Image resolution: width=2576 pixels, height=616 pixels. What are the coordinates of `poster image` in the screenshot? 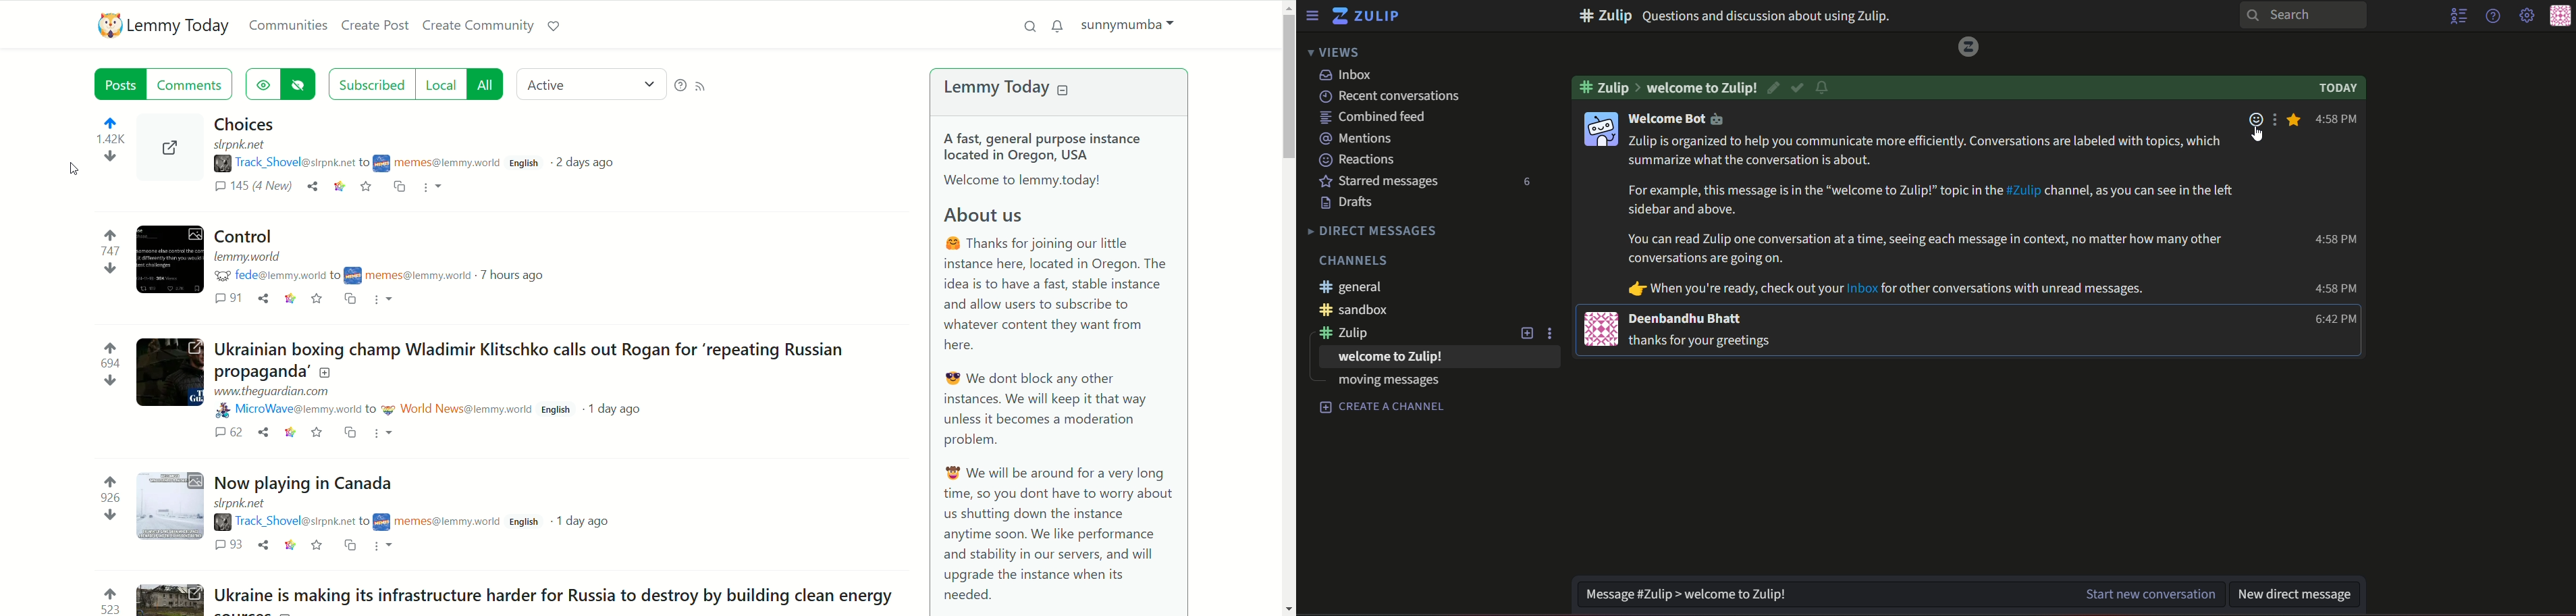 It's located at (219, 275).